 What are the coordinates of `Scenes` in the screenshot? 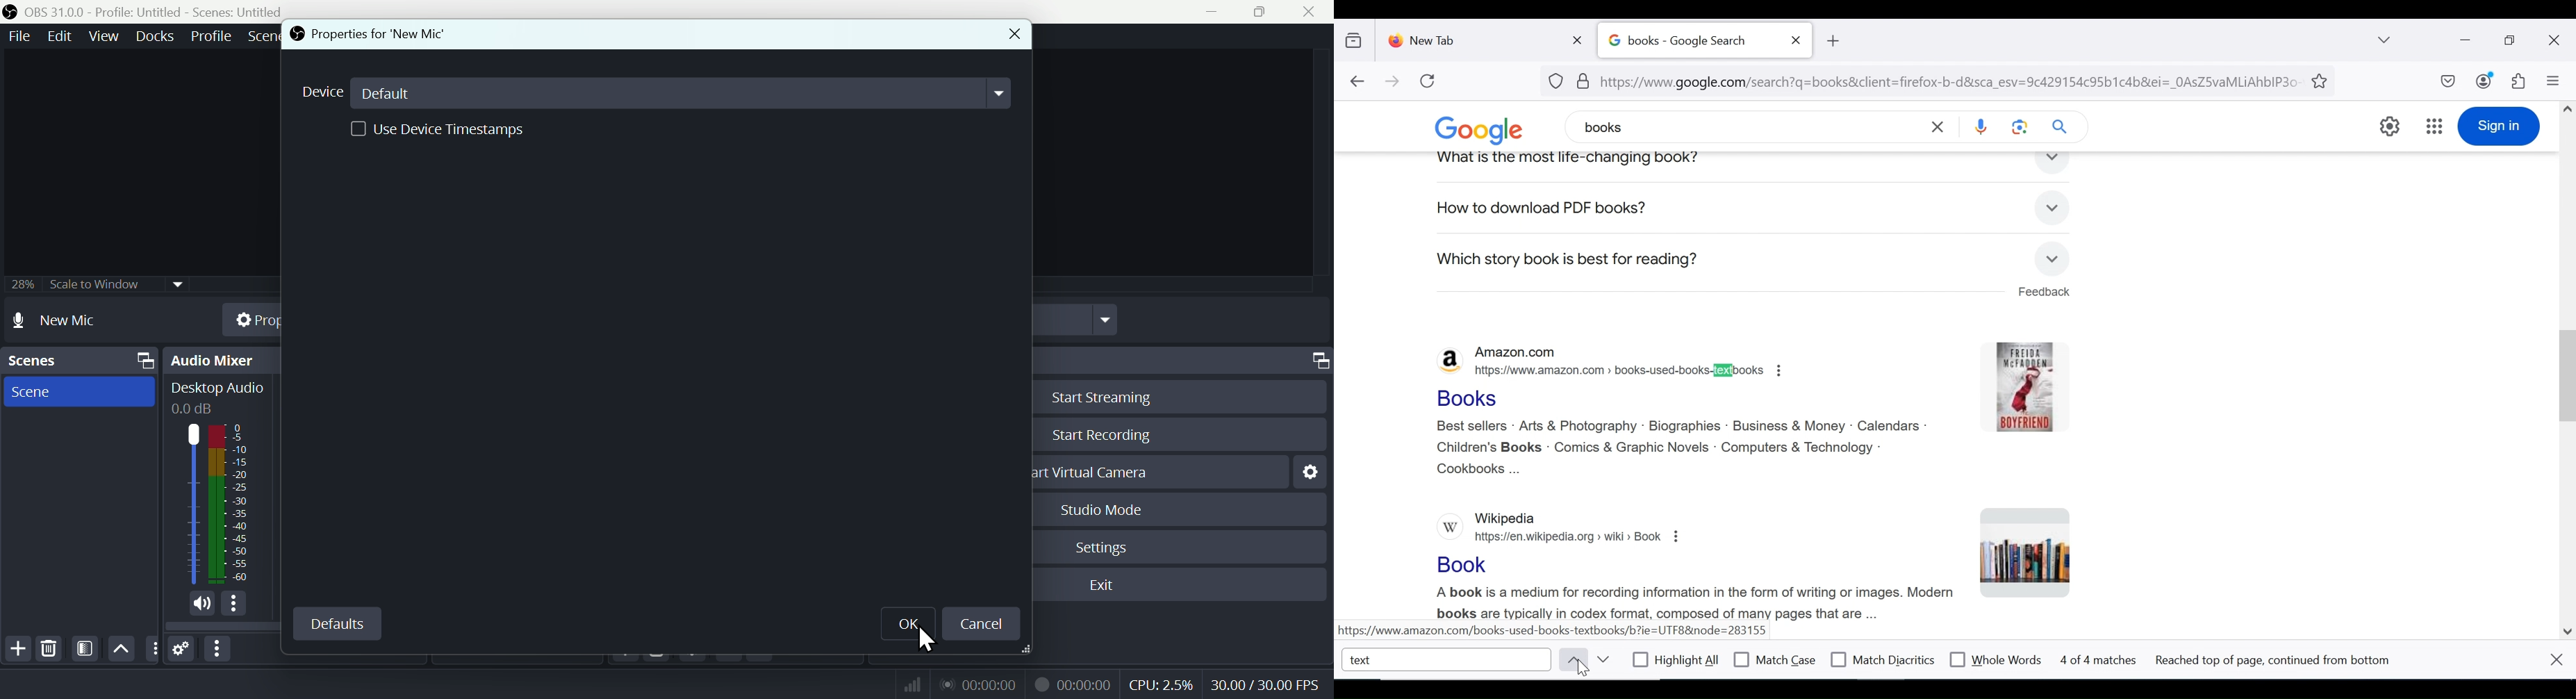 It's located at (79, 361).